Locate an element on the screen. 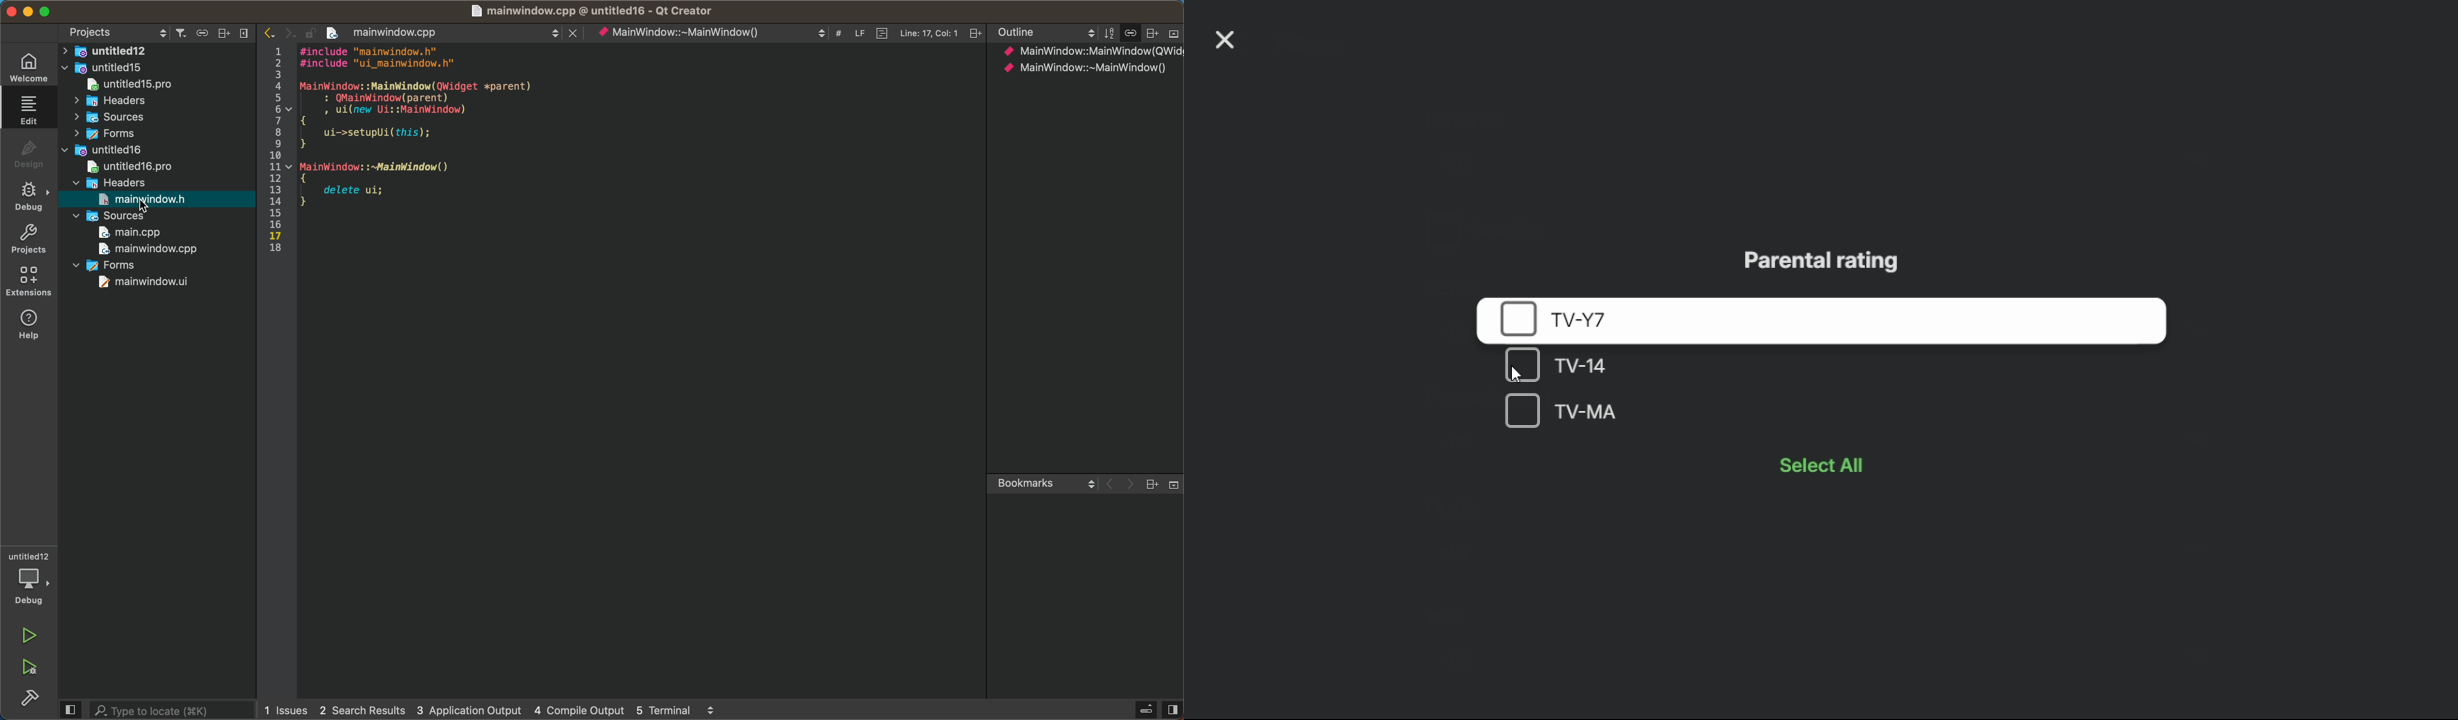 Image resolution: width=2464 pixels, height=728 pixels. checkbox: TV-MA is located at coordinates (1661, 411).